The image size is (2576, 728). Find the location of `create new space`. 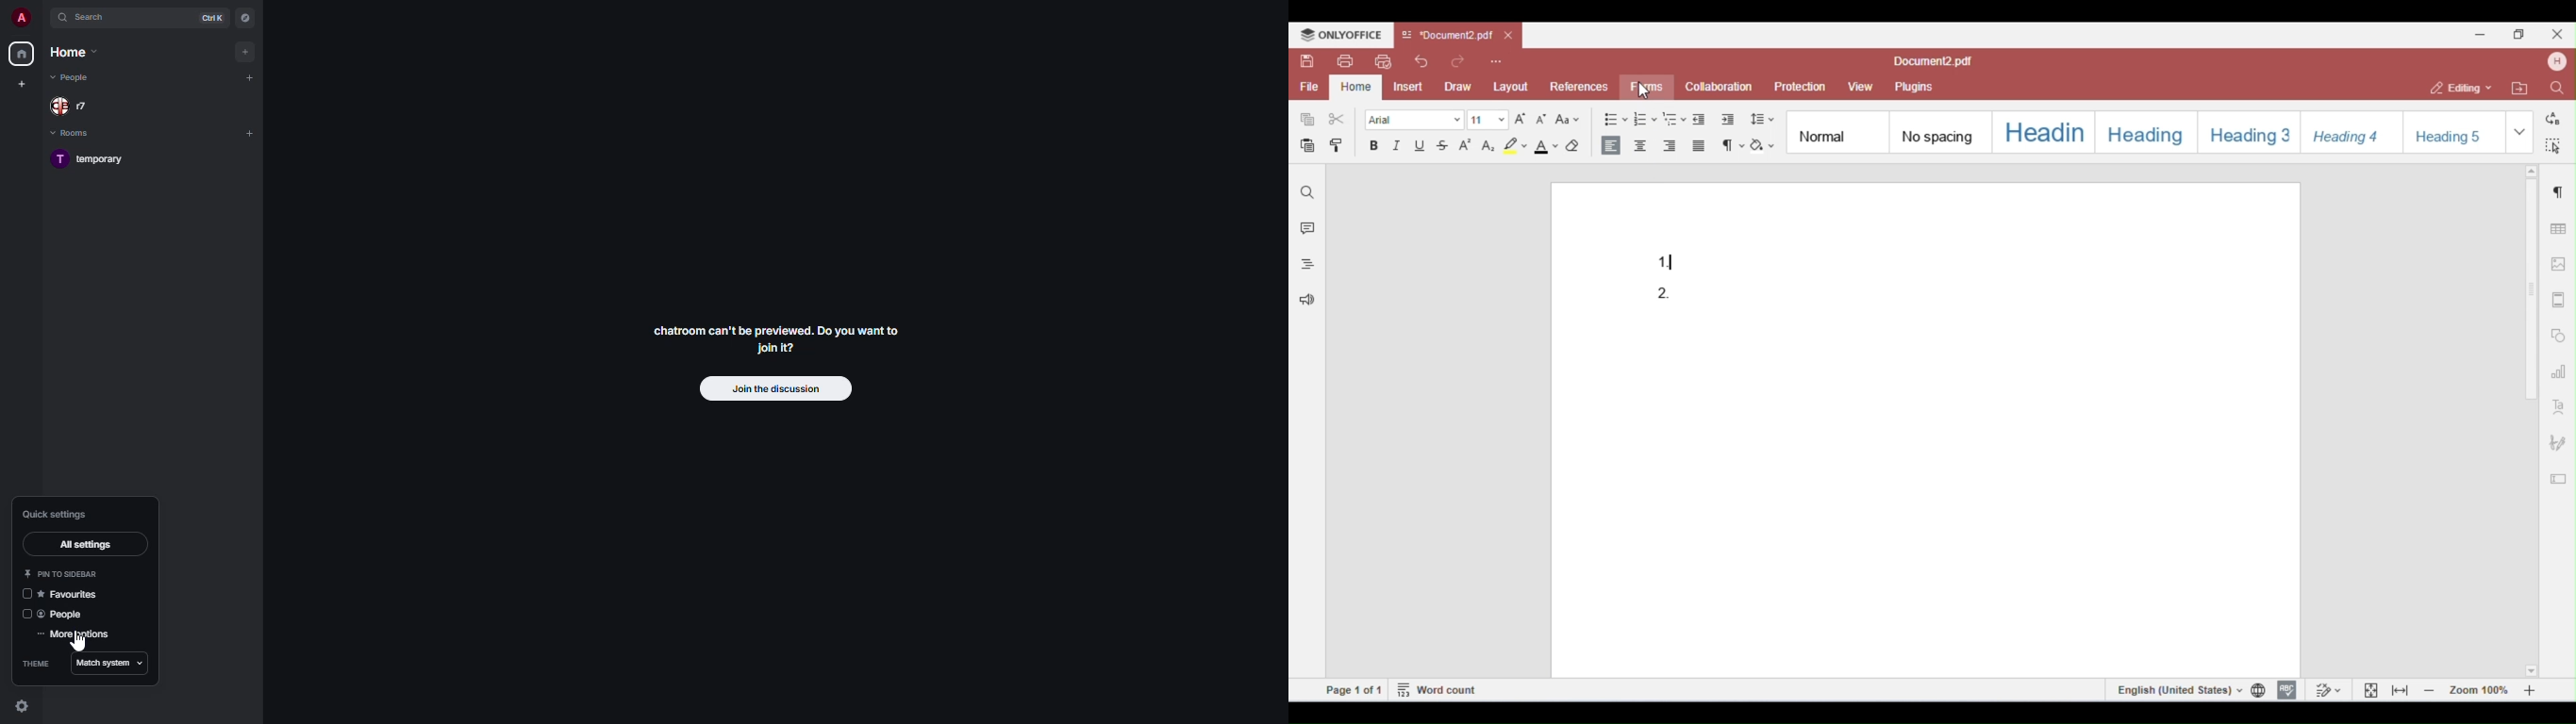

create new space is located at coordinates (22, 84).